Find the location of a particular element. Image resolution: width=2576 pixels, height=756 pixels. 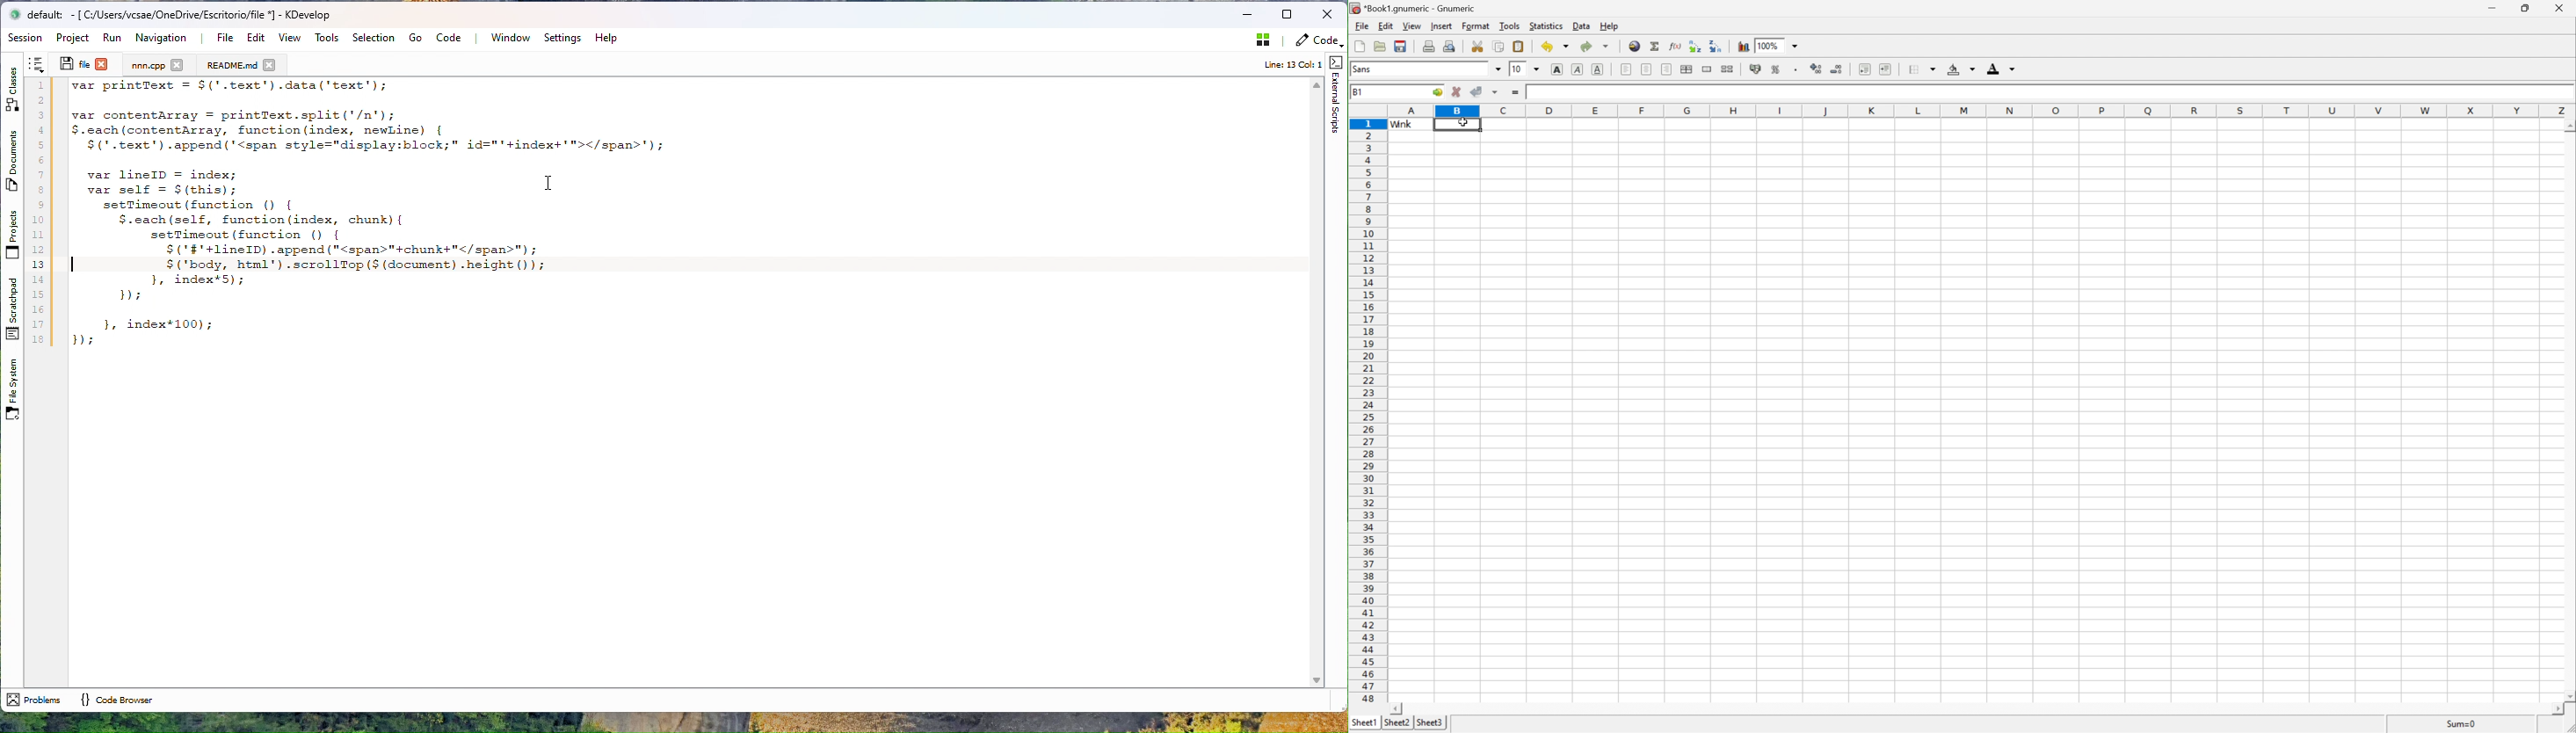

underline is located at coordinates (1598, 68).